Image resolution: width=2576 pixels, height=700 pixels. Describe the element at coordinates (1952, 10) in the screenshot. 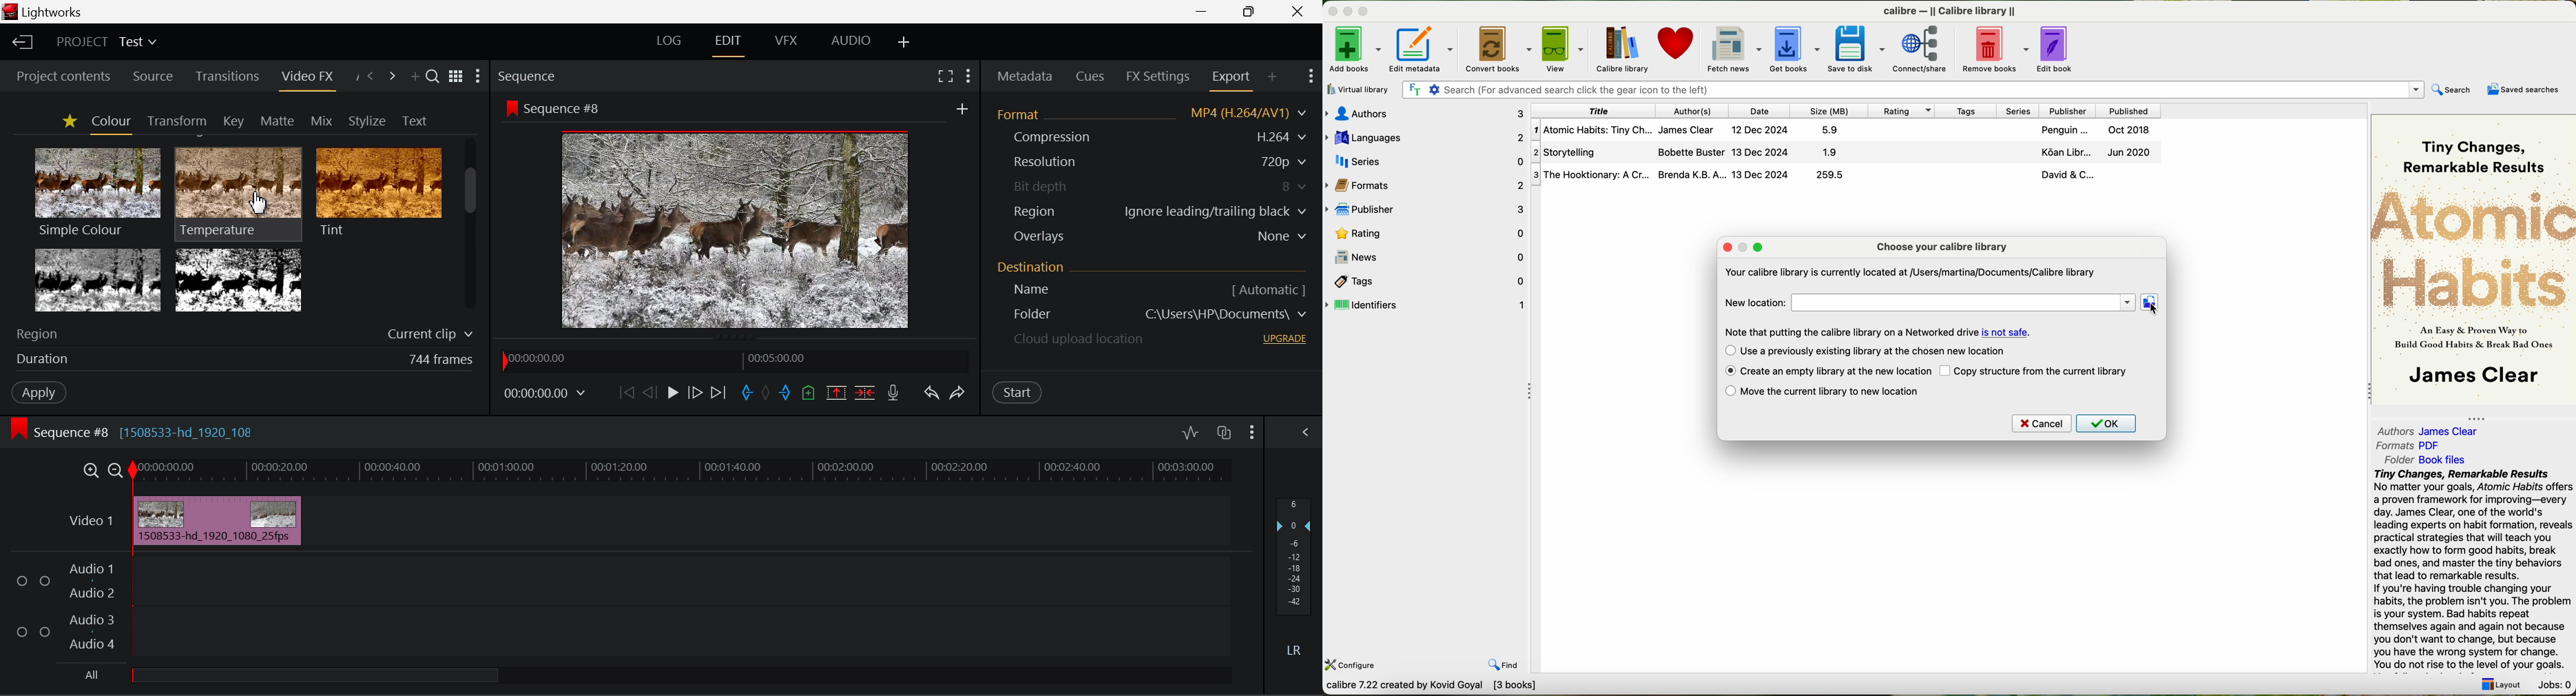

I see `calibre — || Calibre library ||` at that location.